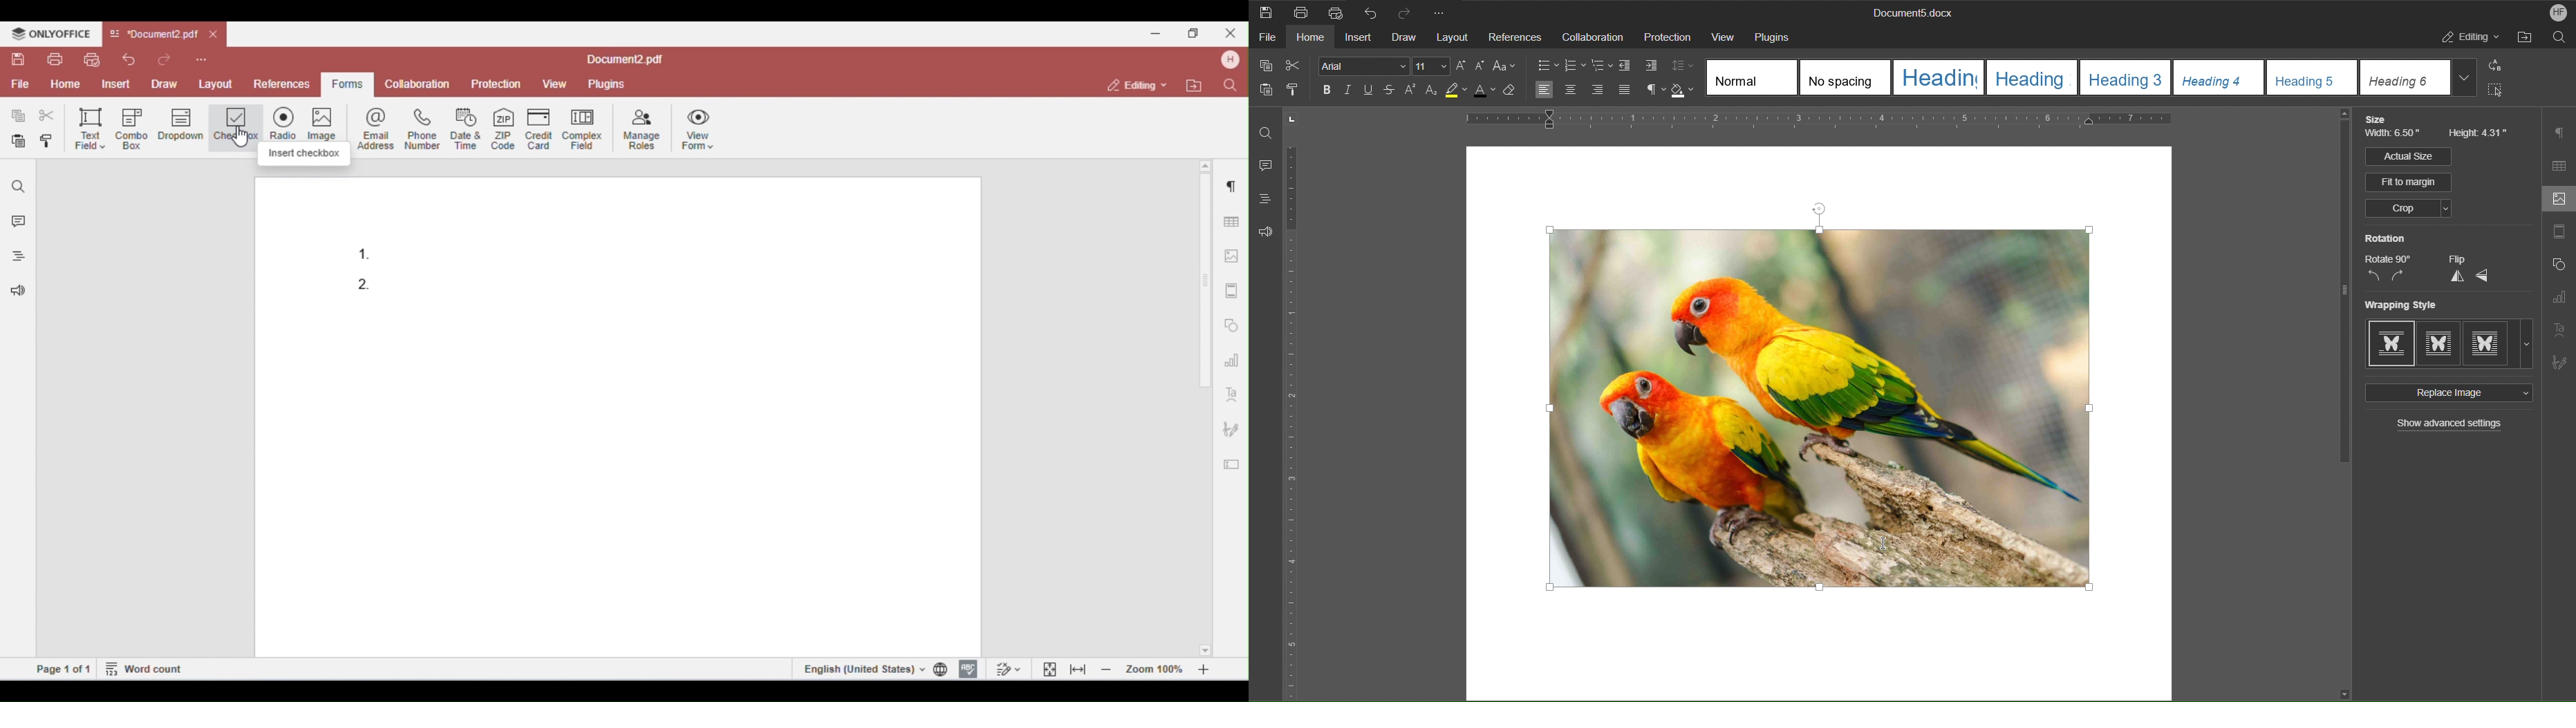 The width and height of the screenshot is (2576, 728). I want to click on Copy Style, so click(1298, 91).